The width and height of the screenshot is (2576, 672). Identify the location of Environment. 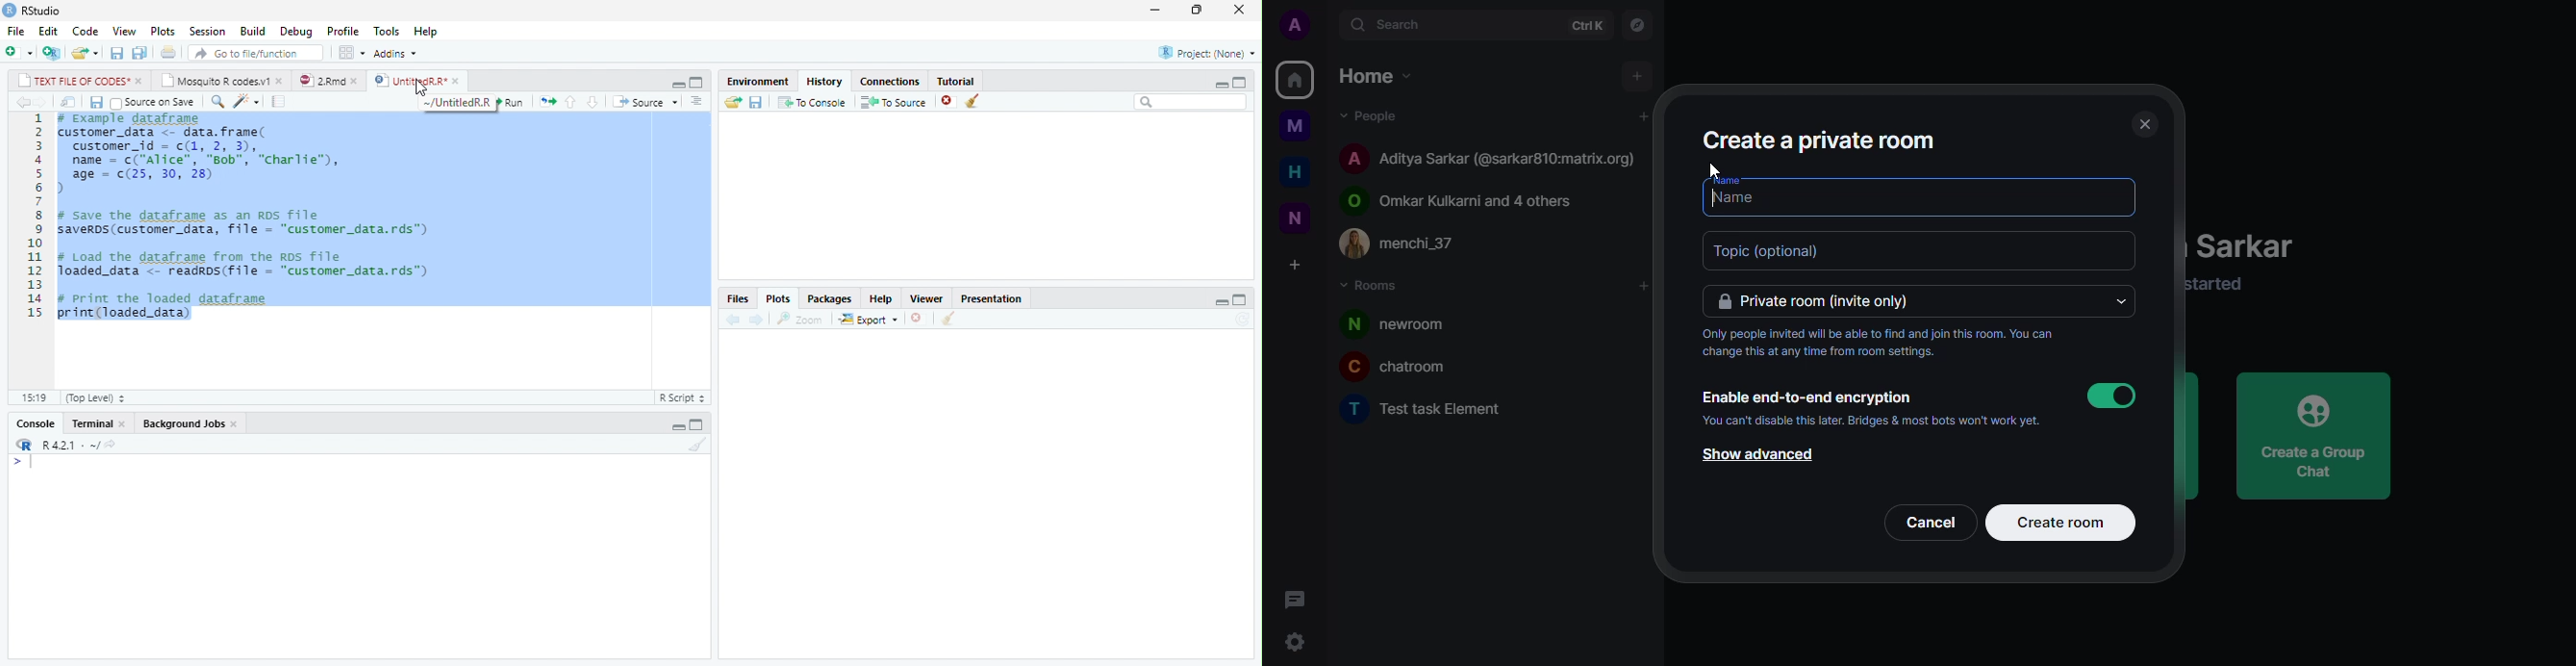
(758, 80).